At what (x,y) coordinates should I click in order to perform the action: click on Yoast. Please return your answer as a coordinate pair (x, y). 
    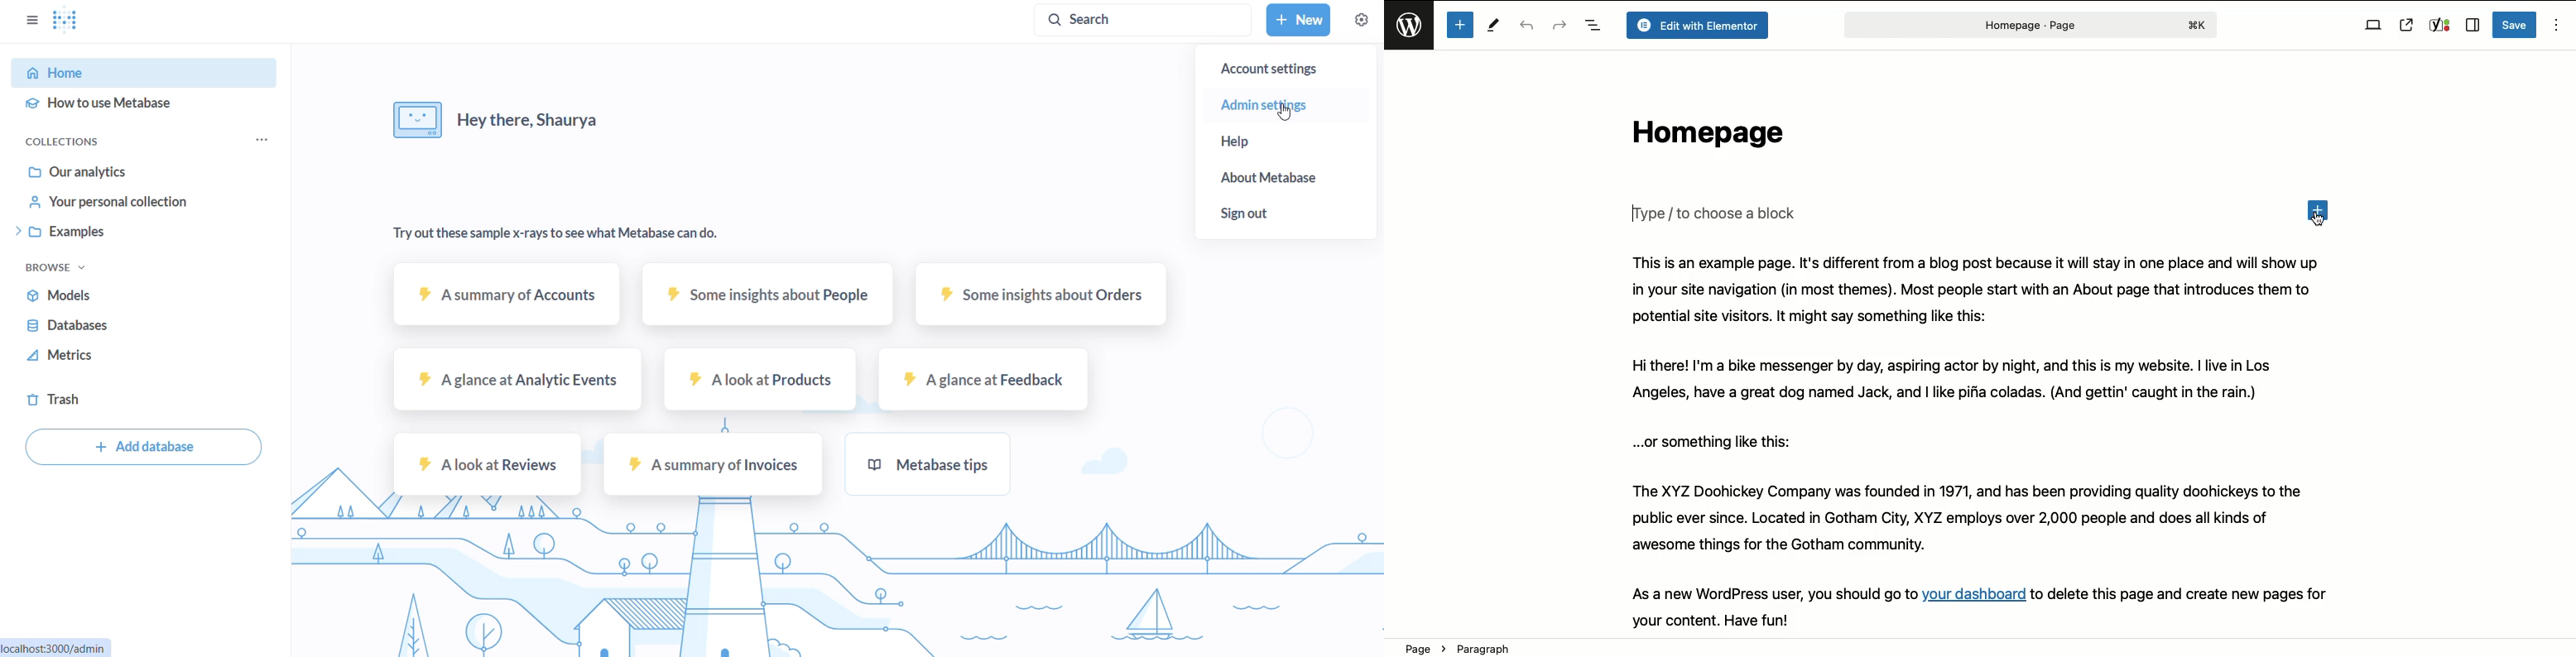
    Looking at the image, I should click on (2439, 26).